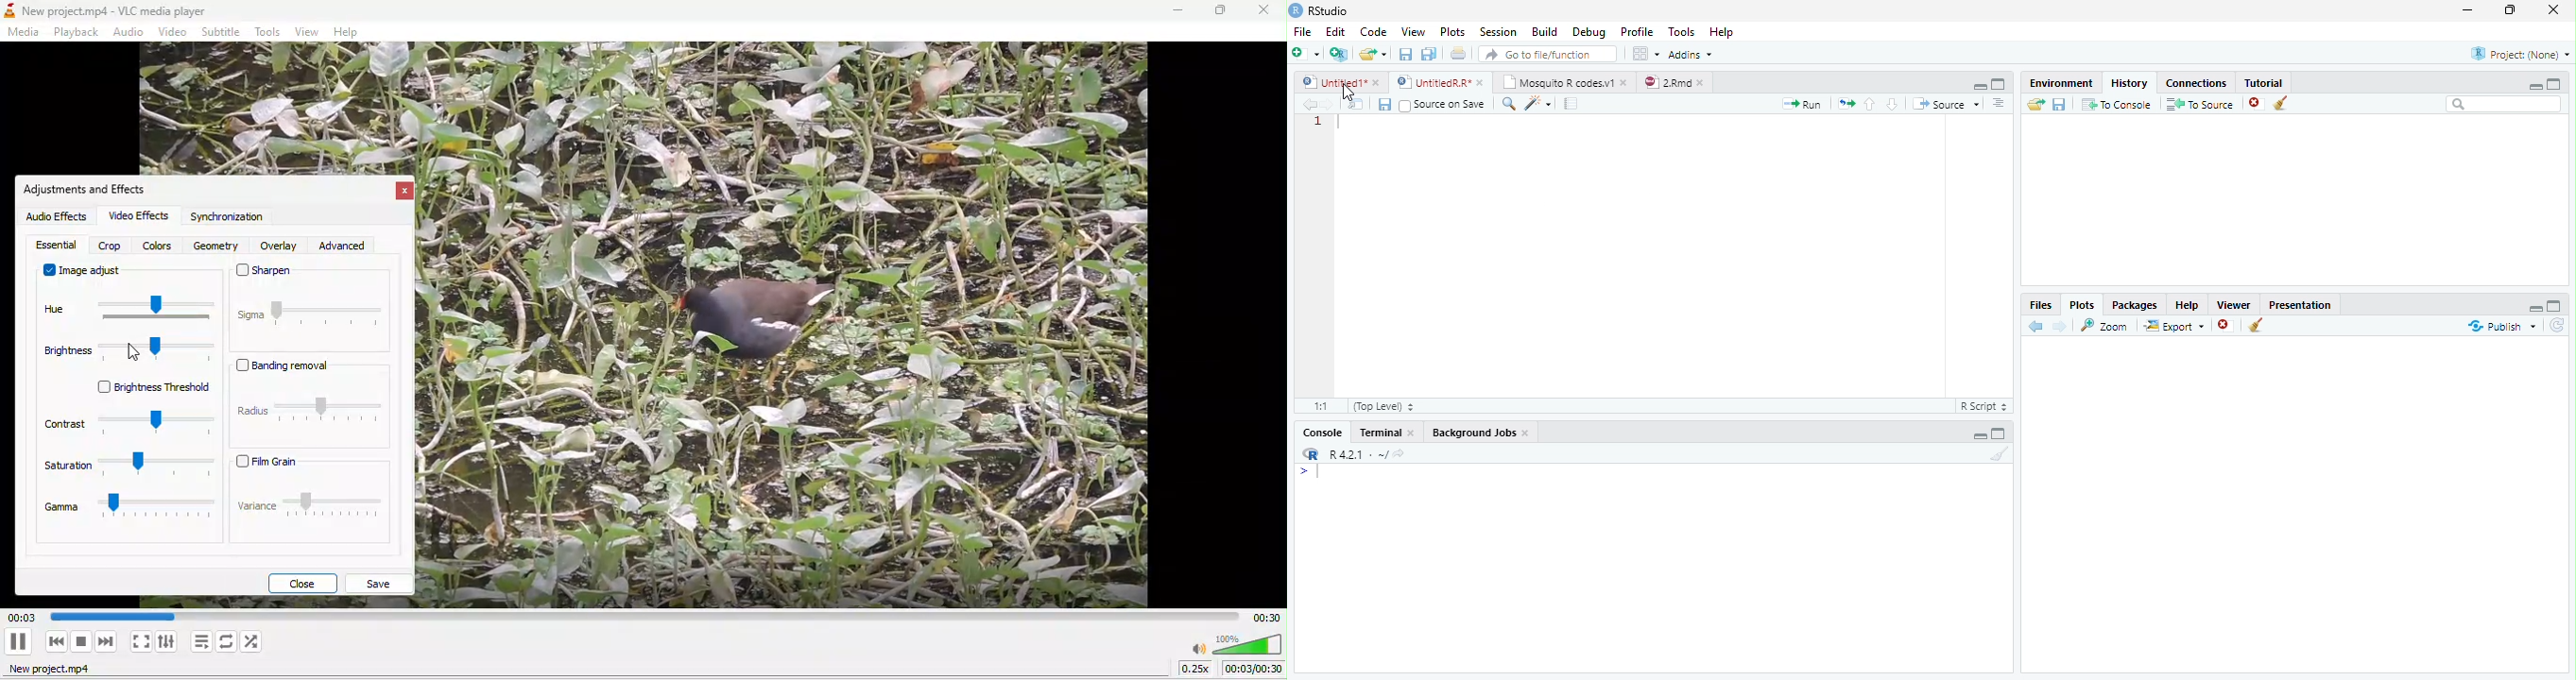 The height and width of the screenshot is (700, 2576). What do you see at coordinates (2105, 325) in the screenshot?
I see `Zoom` at bounding box center [2105, 325].